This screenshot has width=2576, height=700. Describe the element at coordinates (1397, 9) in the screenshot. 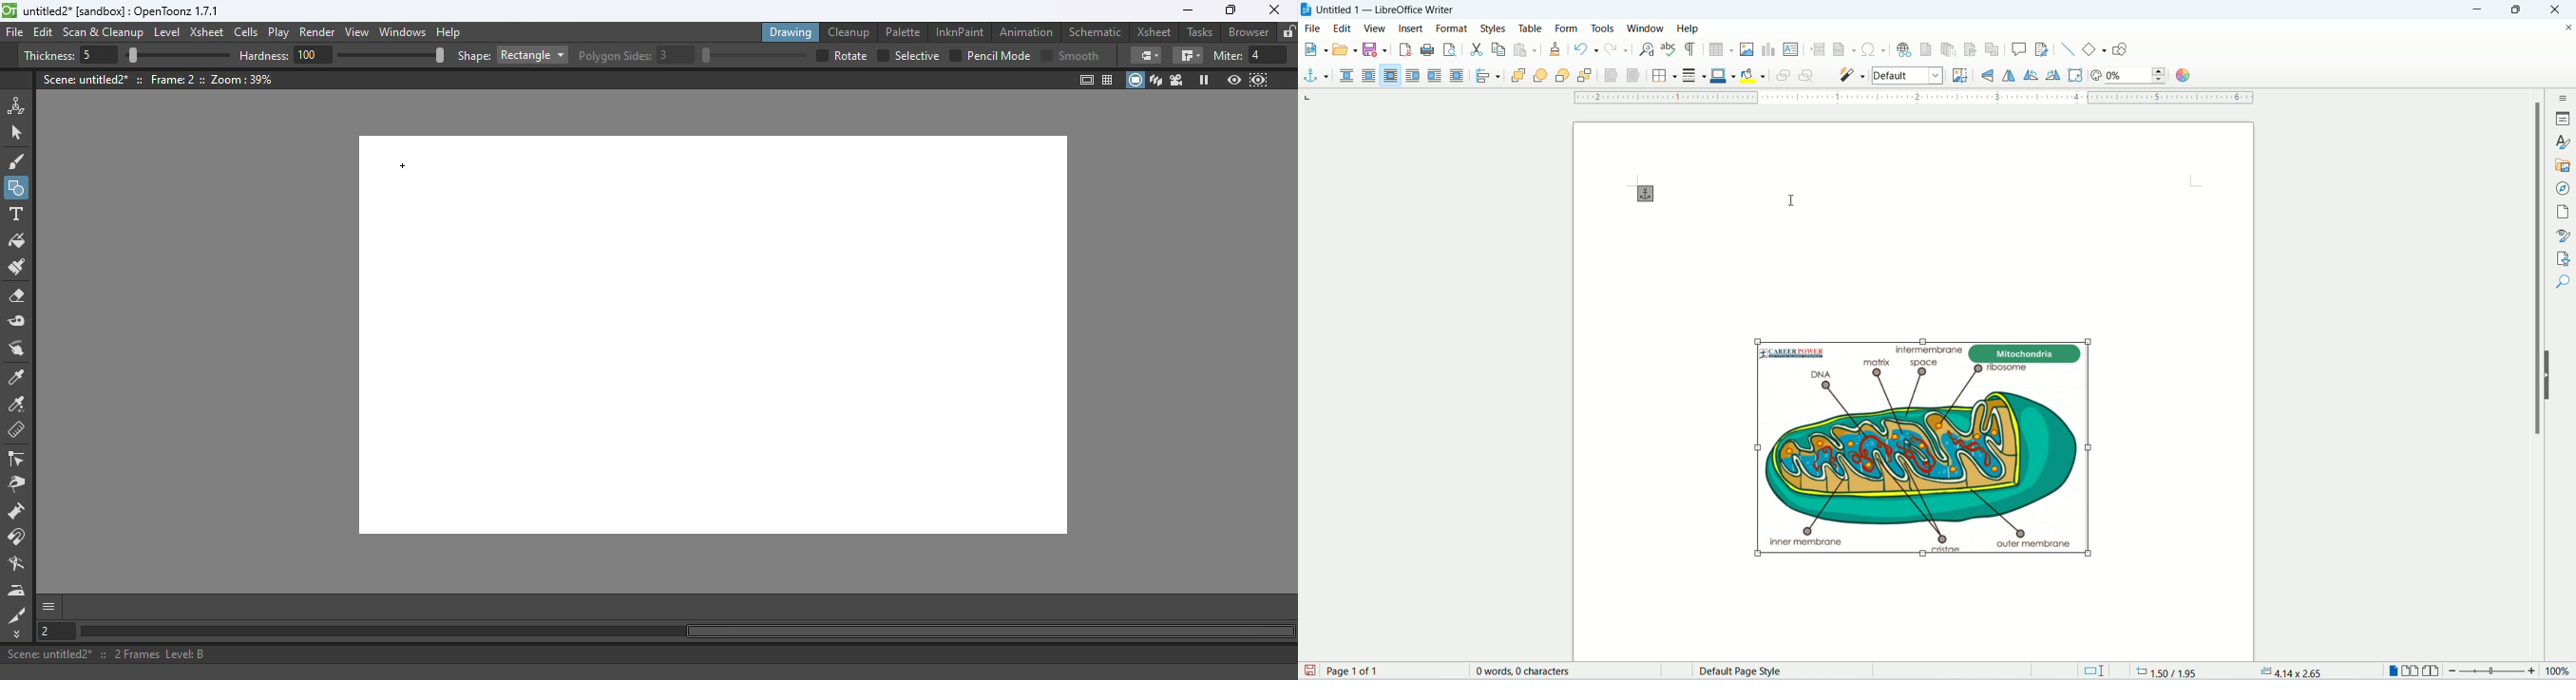

I see `Untitled 1 - LibreOffice Writer` at that location.